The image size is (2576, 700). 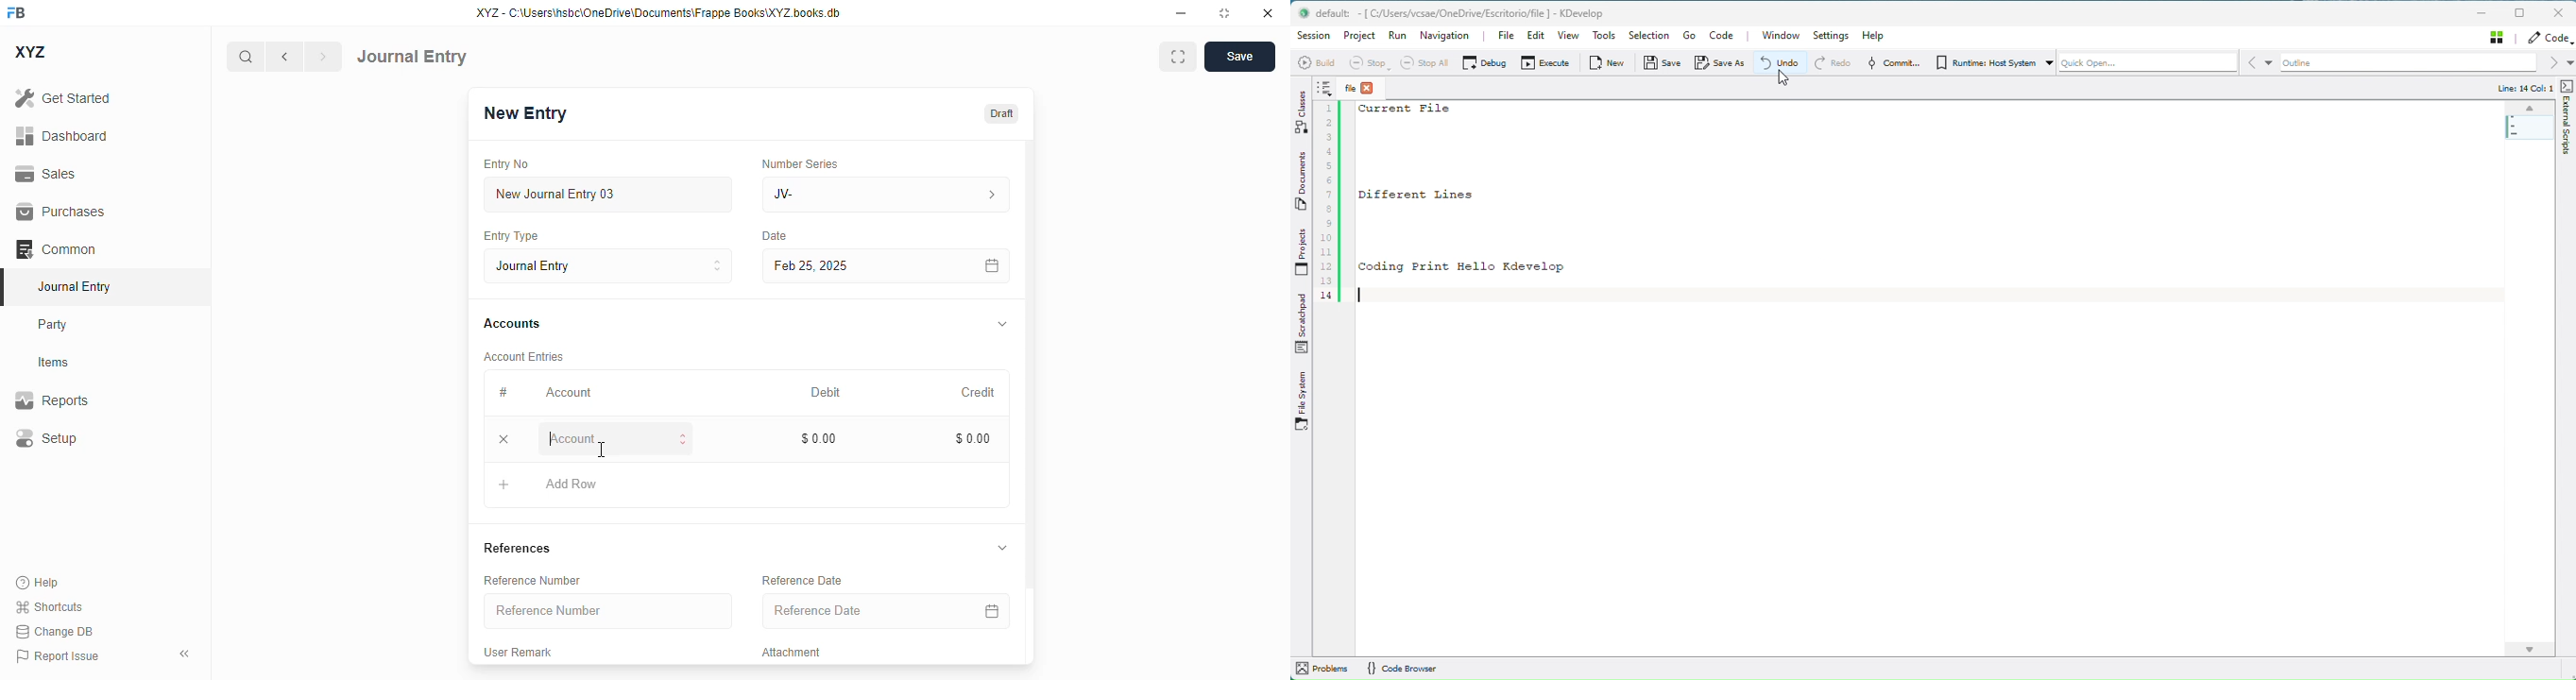 What do you see at coordinates (1031, 400) in the screenshot?
I see `scroll bar` at bounding box center [1031, 400].